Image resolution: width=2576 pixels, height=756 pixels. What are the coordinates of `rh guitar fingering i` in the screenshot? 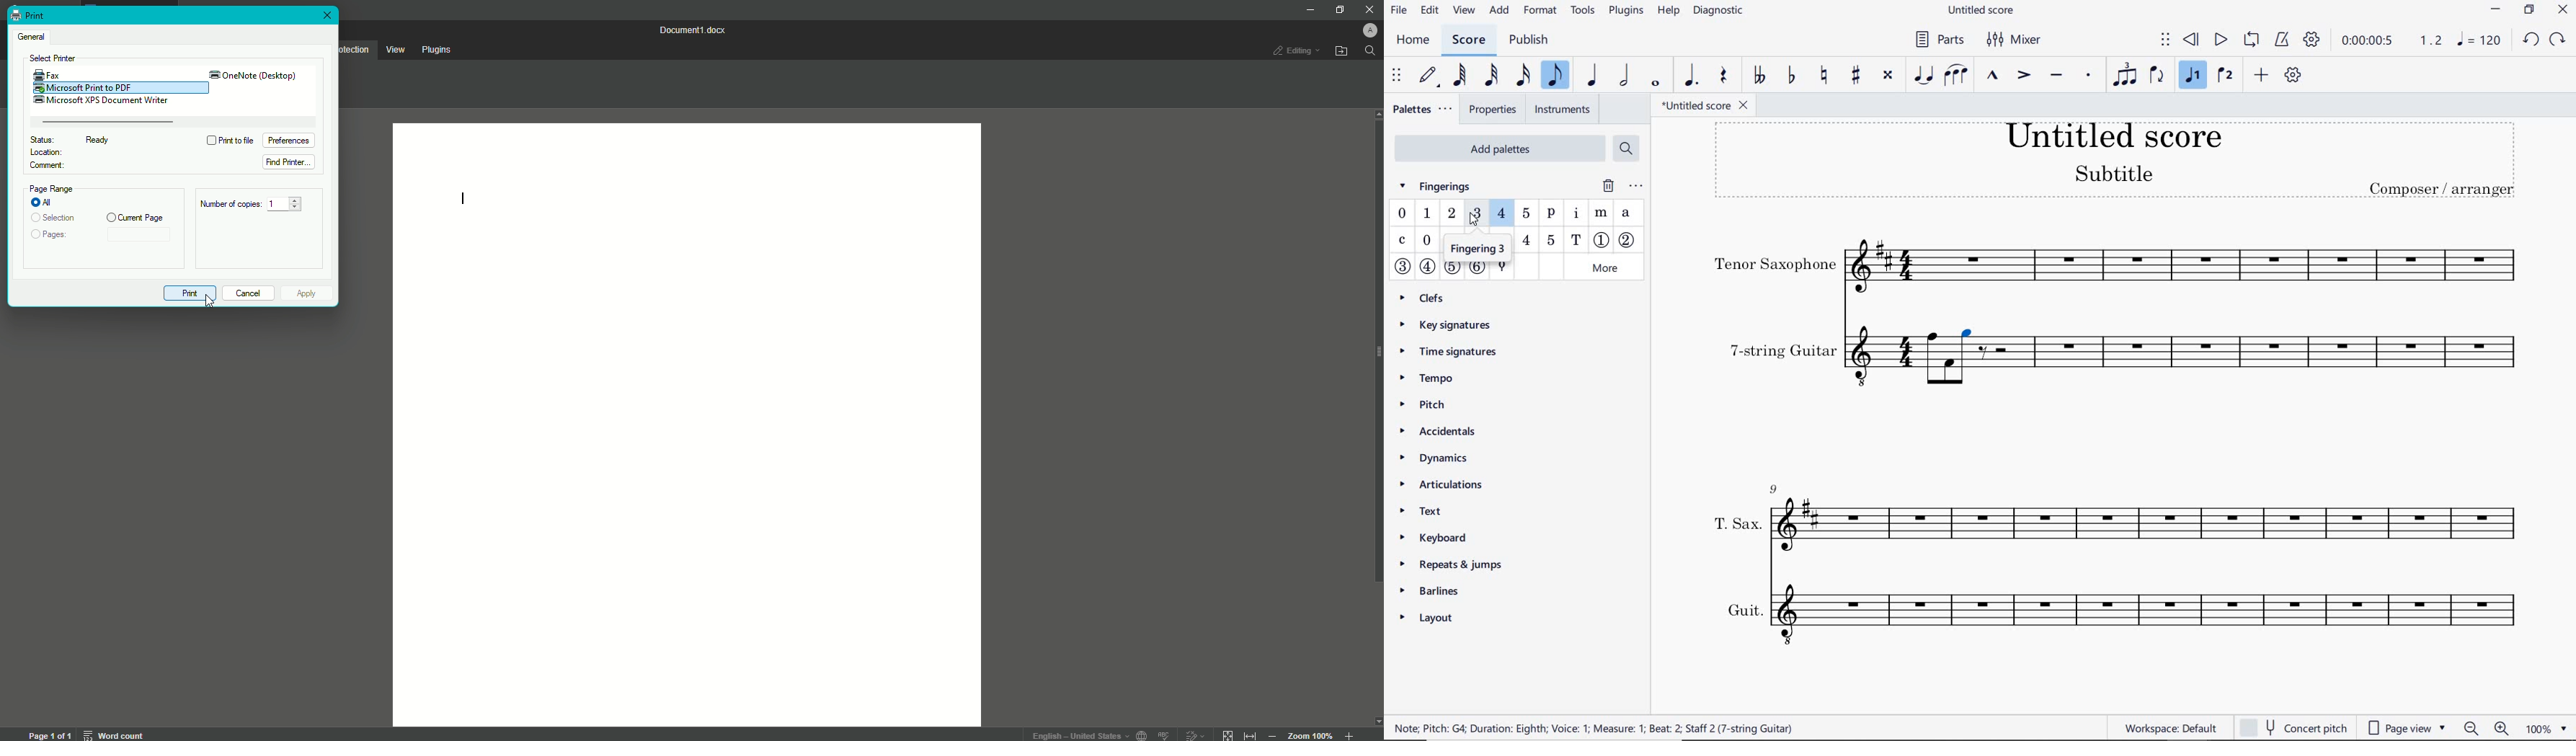 It's located at (1575, 215).